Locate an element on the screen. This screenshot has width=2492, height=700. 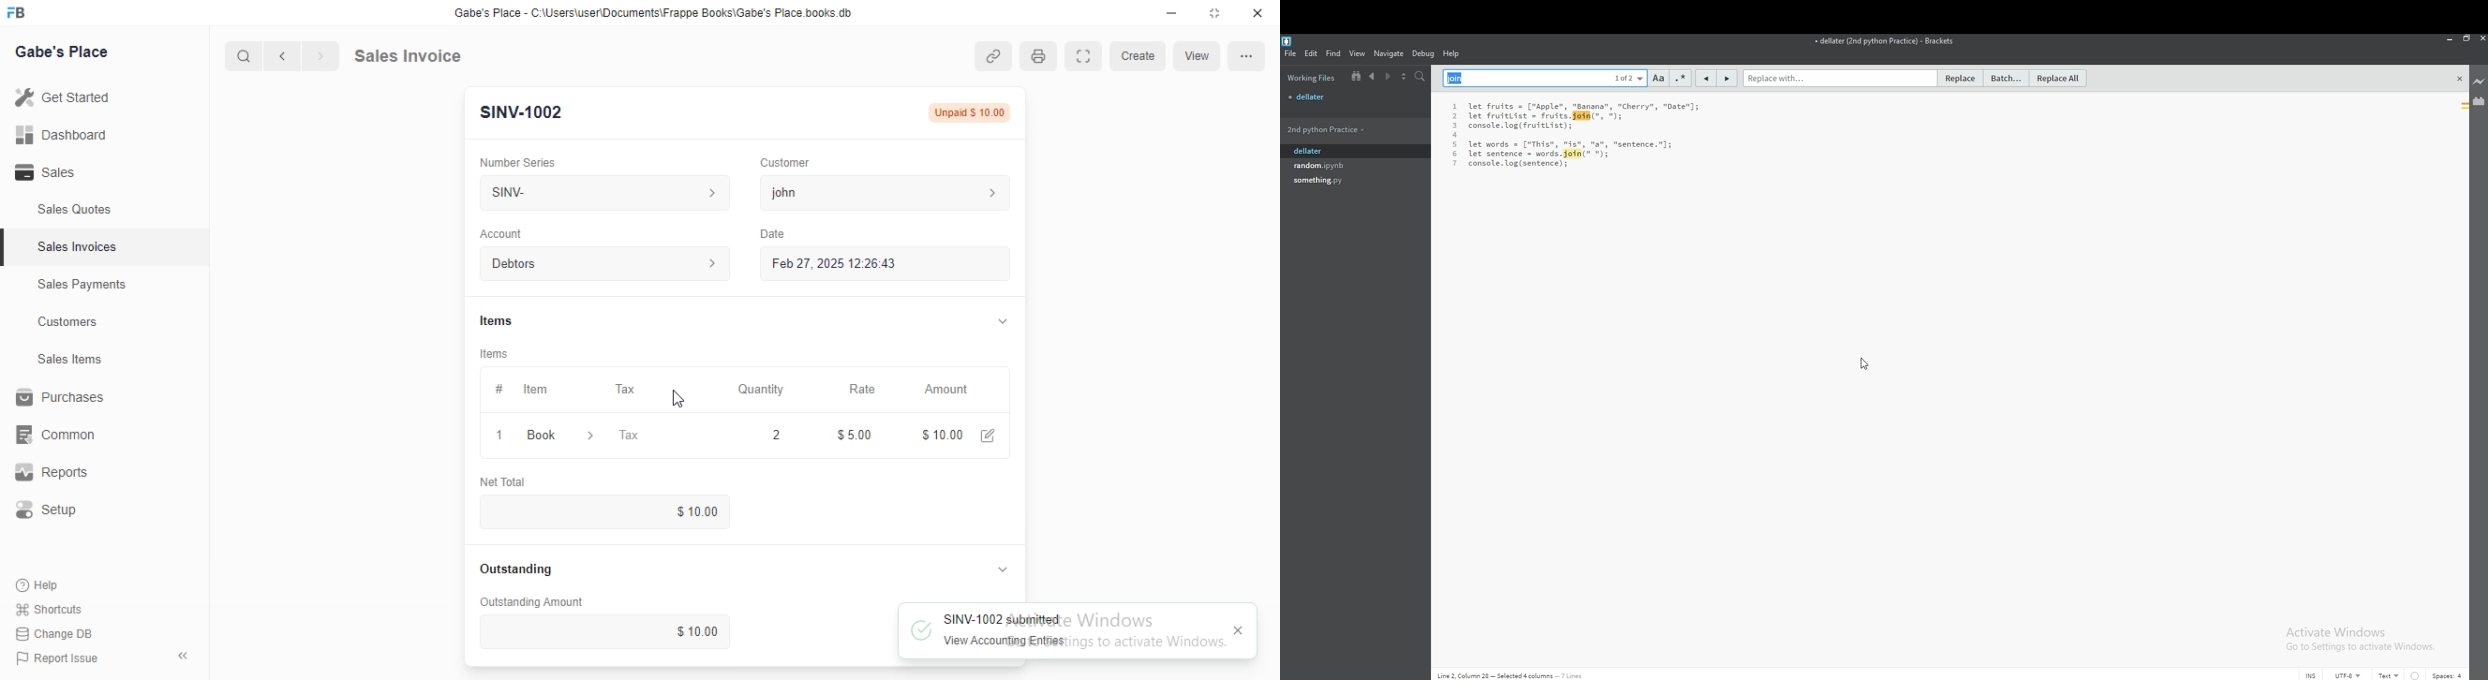
Print is located at coordinates (1039, 56).